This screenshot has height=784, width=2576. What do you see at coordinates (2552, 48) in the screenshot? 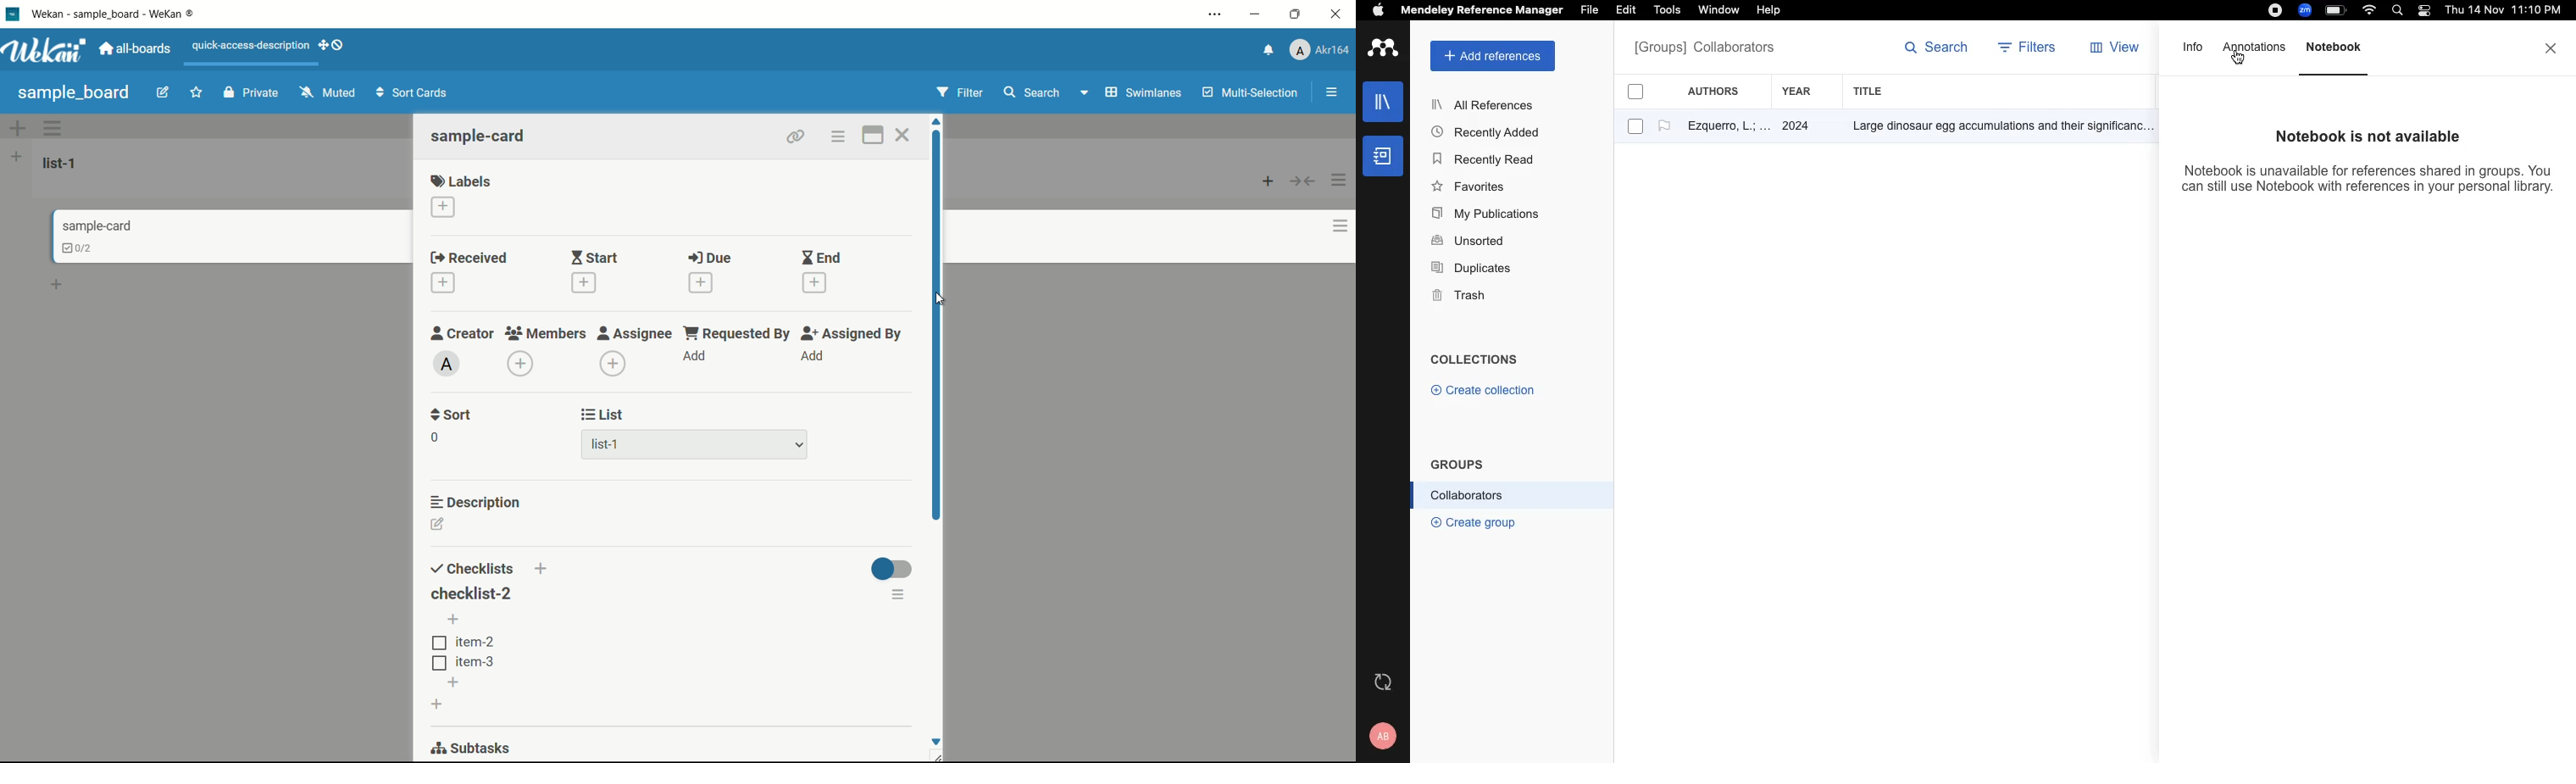
I see `close` at bounding box center [2552, 48].